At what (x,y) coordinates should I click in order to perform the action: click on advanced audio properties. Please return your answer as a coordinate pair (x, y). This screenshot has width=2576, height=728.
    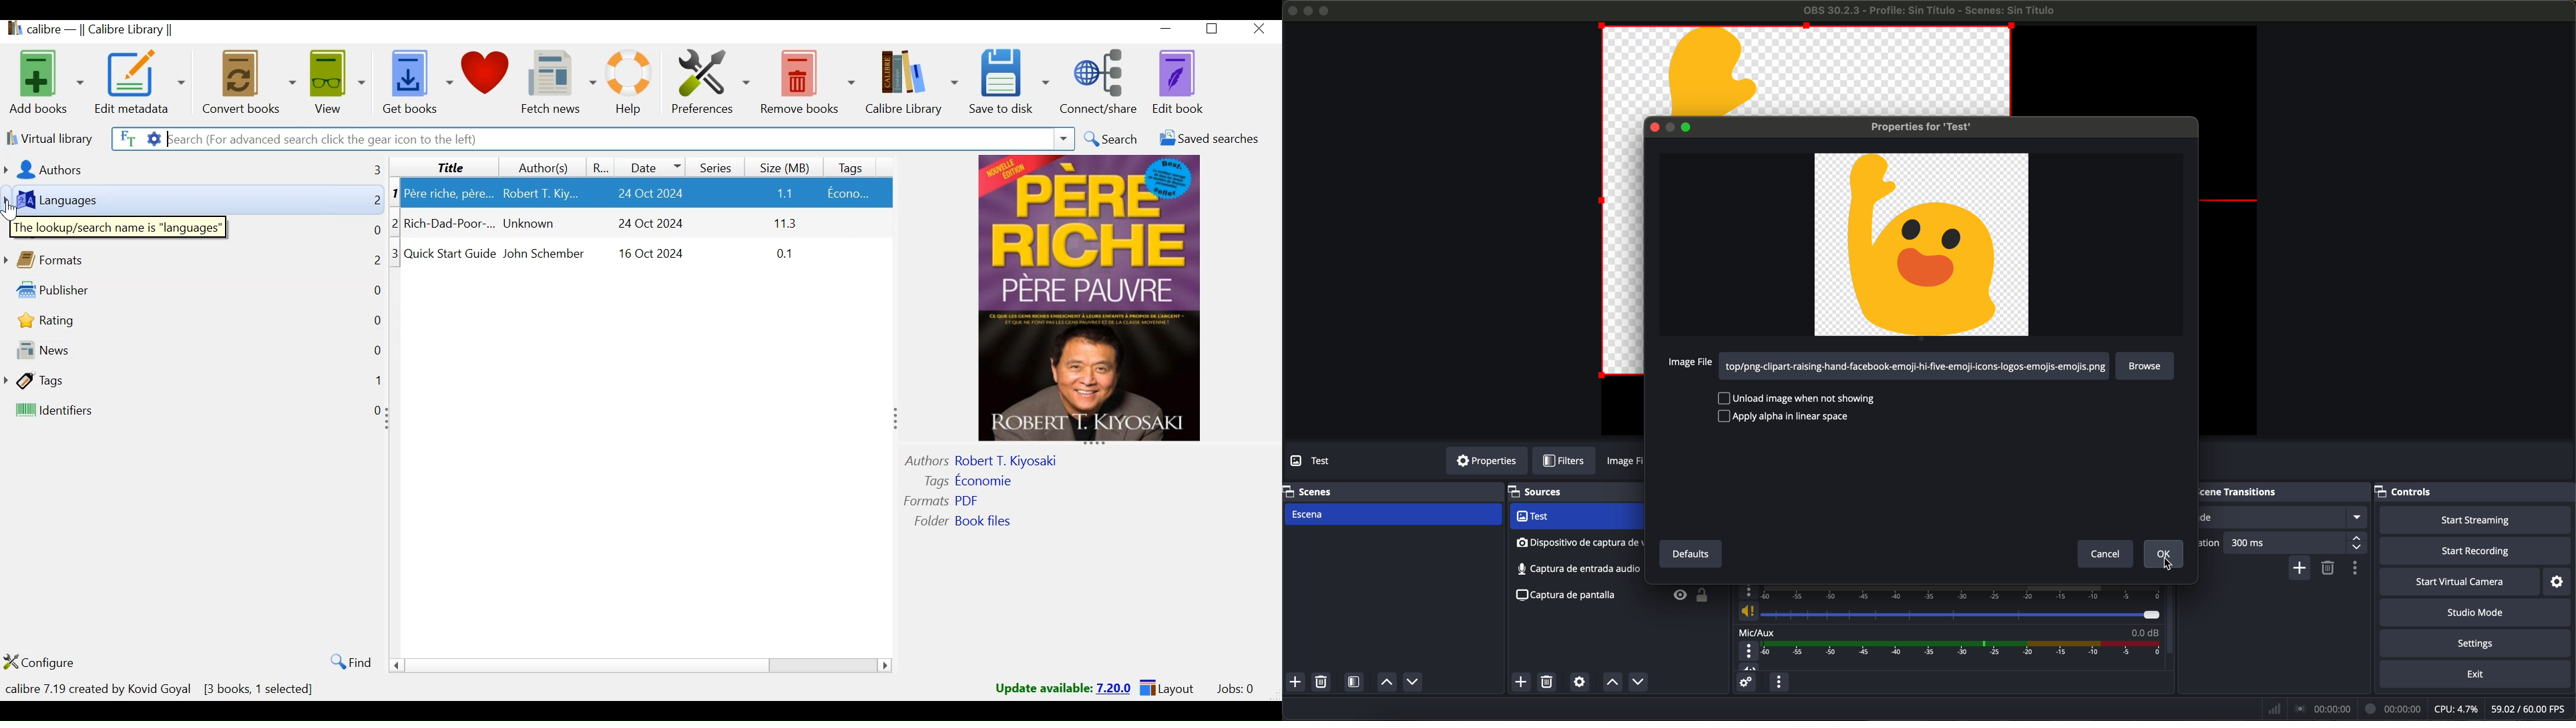
    Looking at the image, I should click on (1745, 682).